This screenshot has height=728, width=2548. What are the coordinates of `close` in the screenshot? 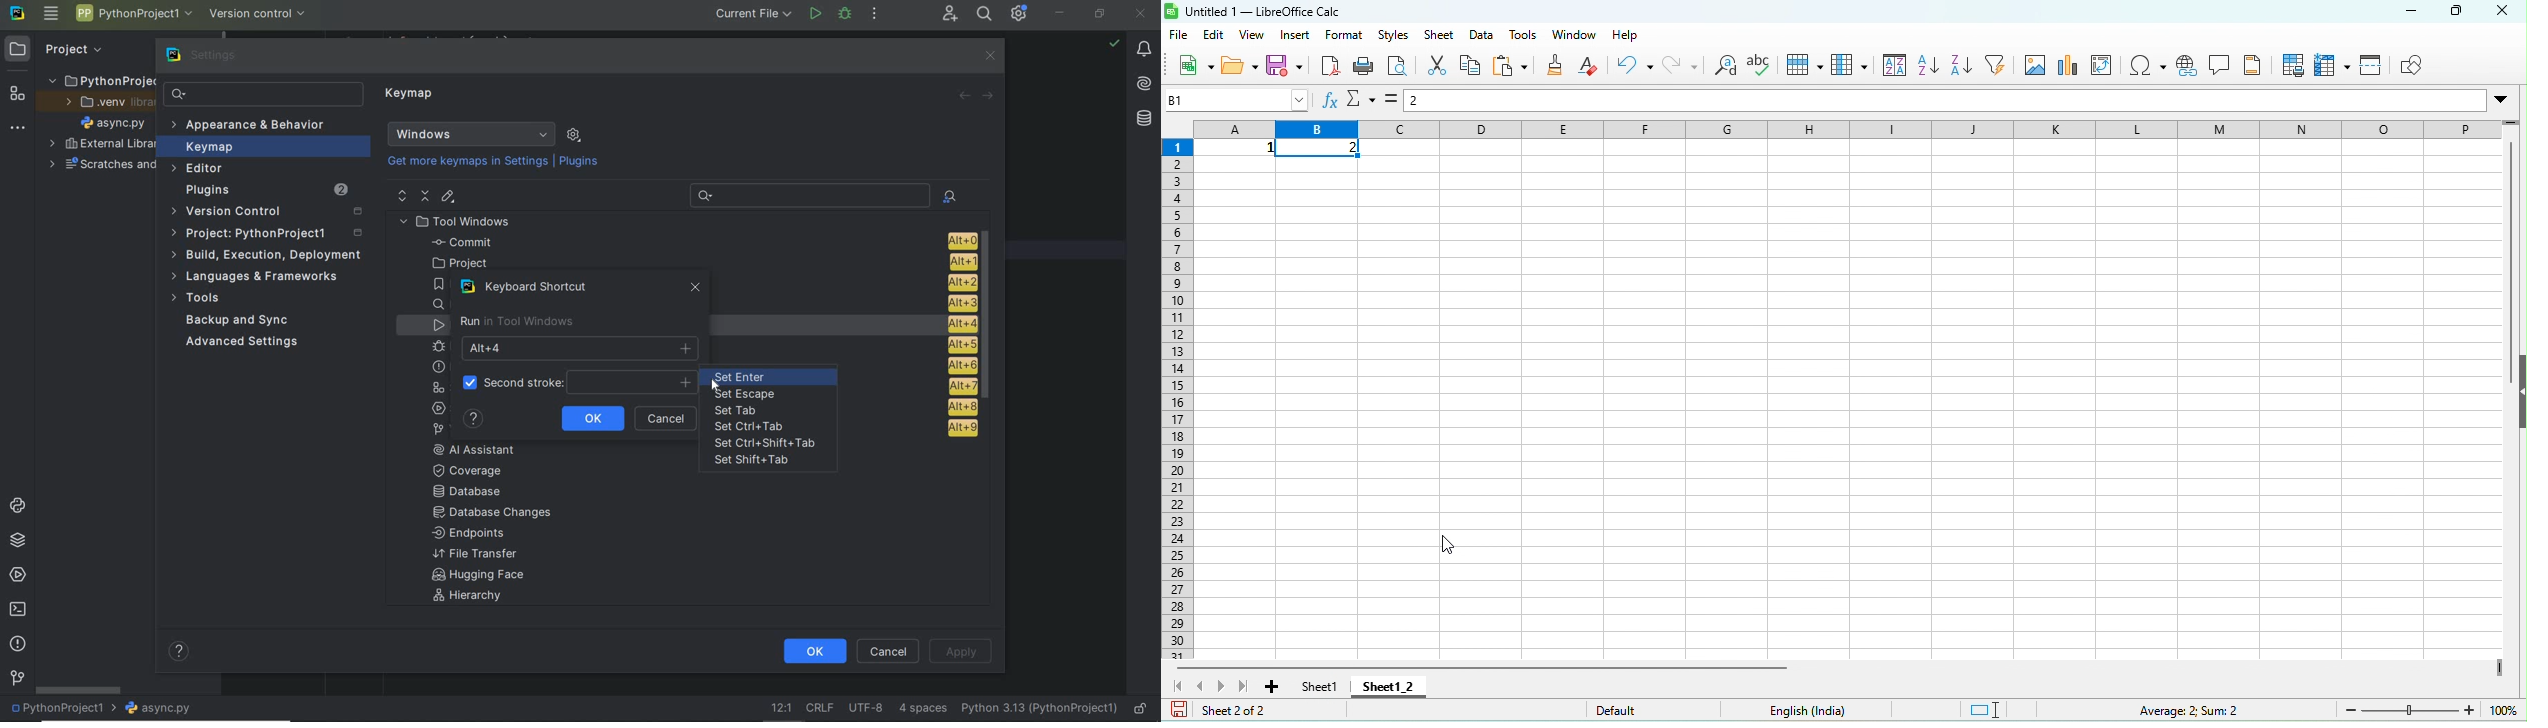 It's located at (697, 290).